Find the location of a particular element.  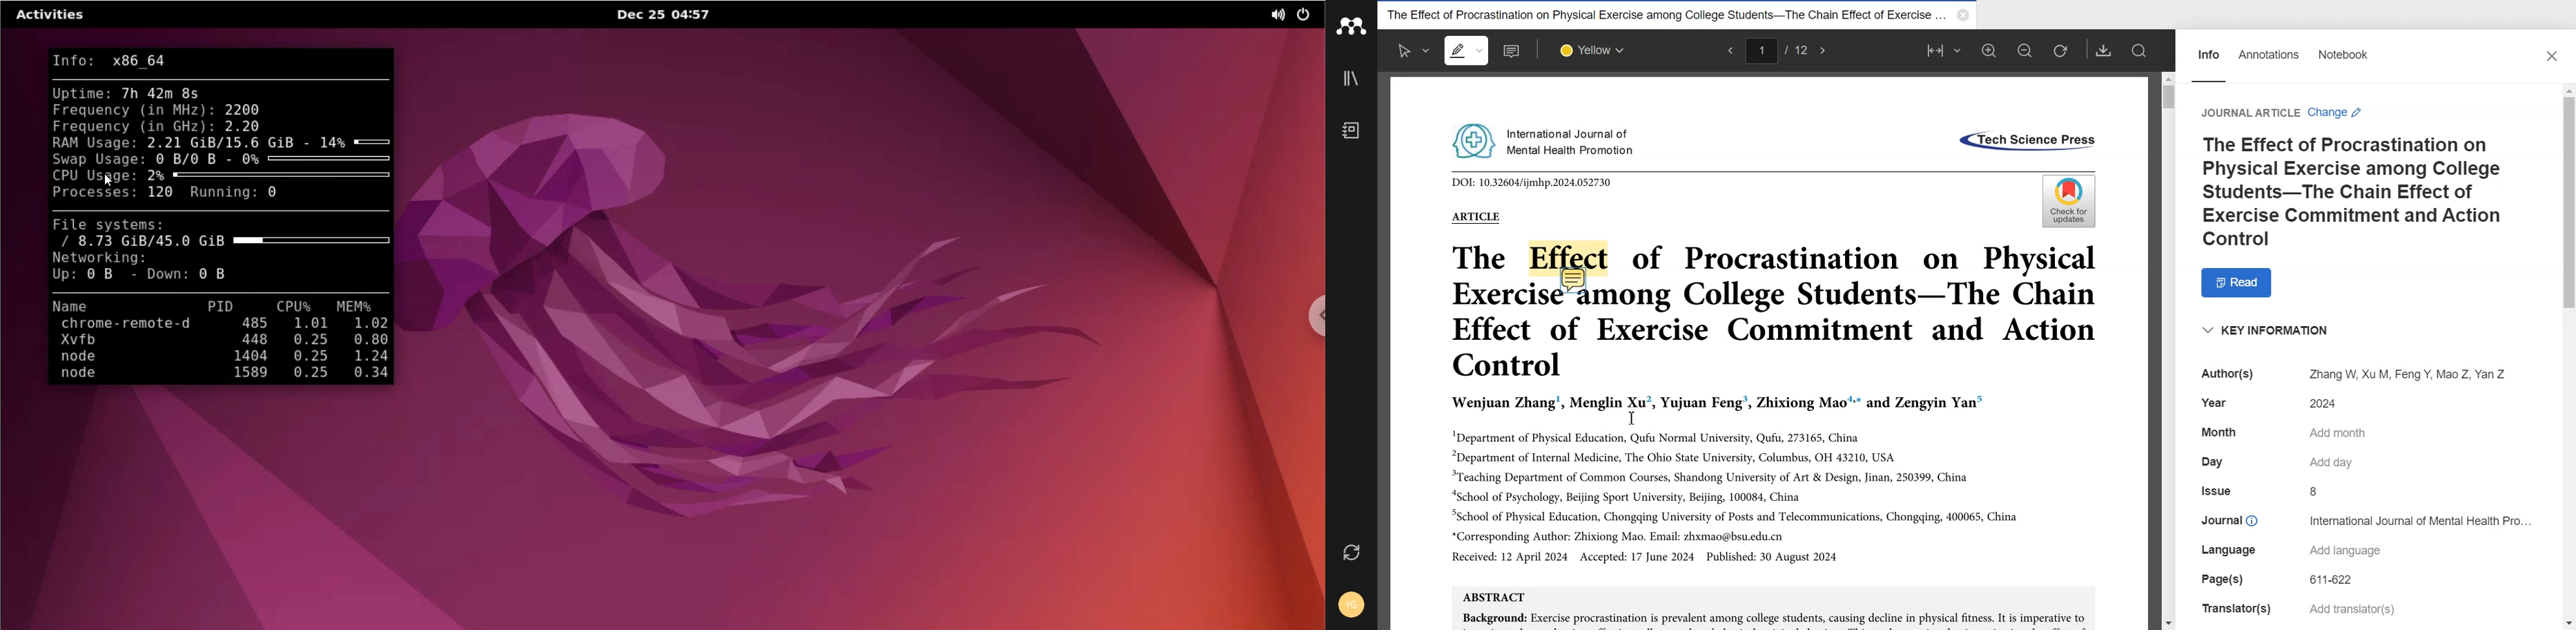

"Department of Physical Education, Qufu Normal University, Qufu, 273165, China

“Department of Internal Medicine, The Ohio State University, Columbus, OH 43210, USA

“Teaching Department of Common Courses, Shandong University of Art & Design, Jinan, 250399, China

“School of Psychology, Beijing Sport University, Beijing, 100084, China

“School of Physical Education, Chongqing University of Posts and Telecommunications, Chongqing, 400065, China
*Corresponding Author: Zhixiong Mao. Email: zhxmao@bsu.edu.cn

Received: 12 April 2024 Accepted: 17 June 2024 Published: 30 August 2024 is located at coordinates (1735, 495).